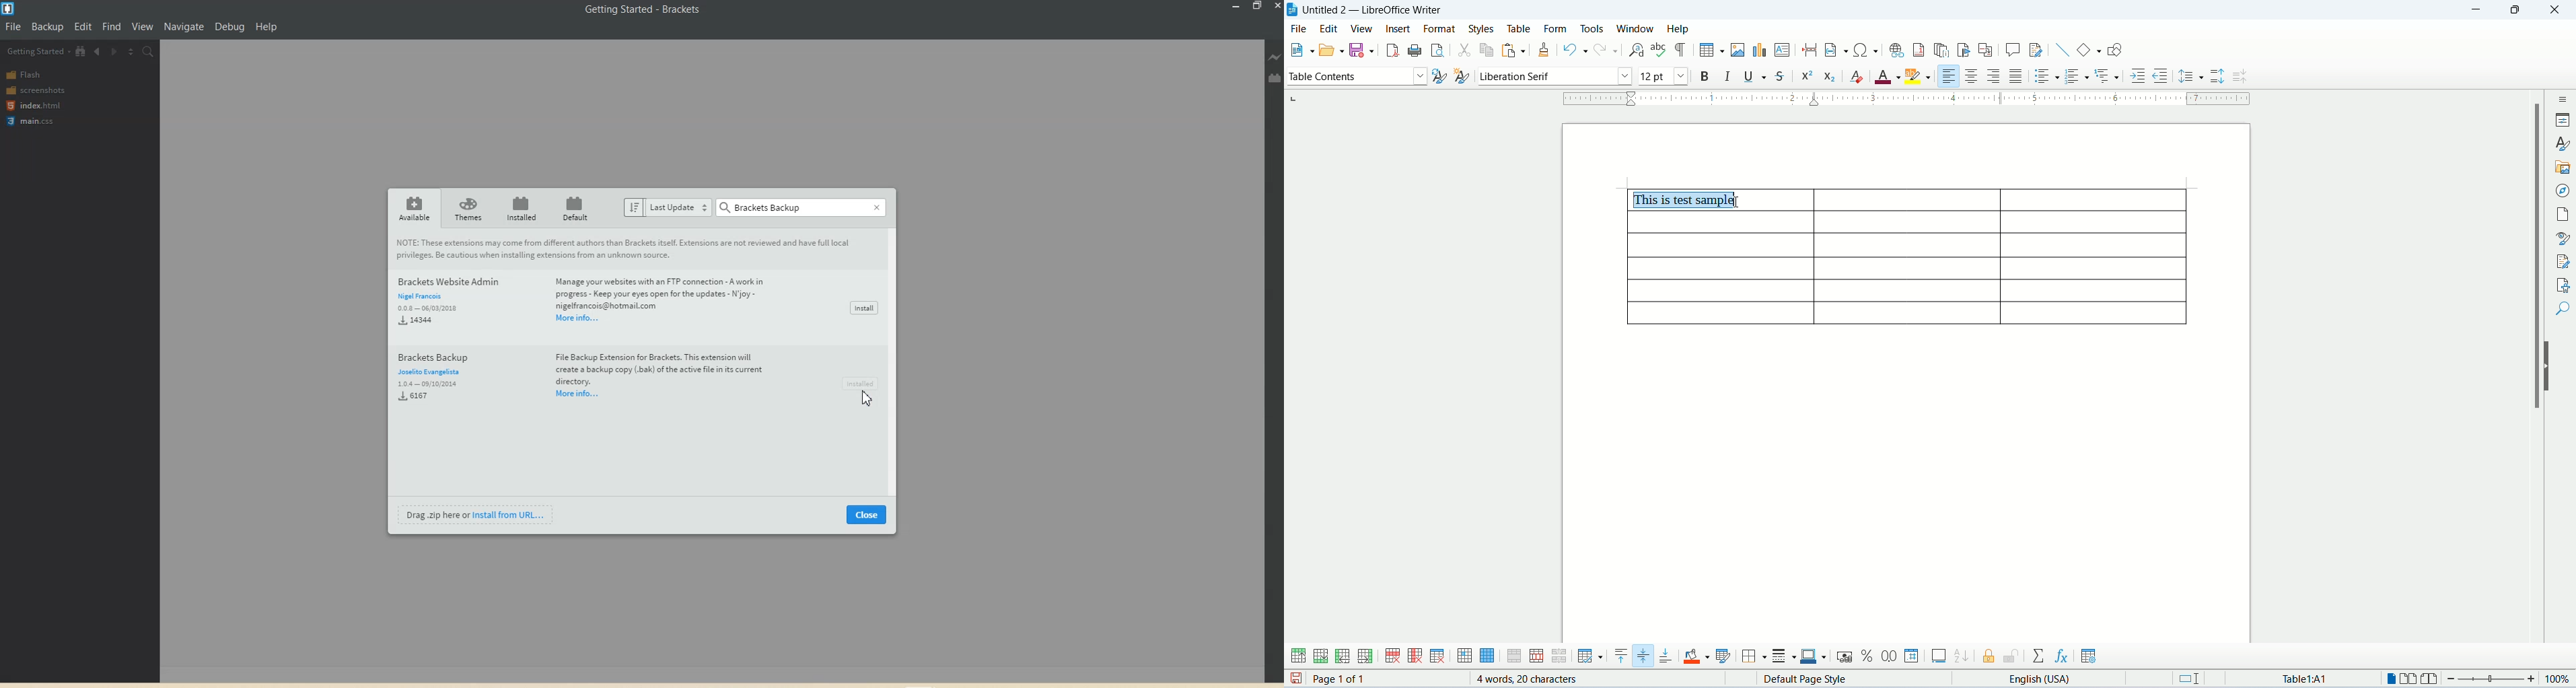 The height and width of the screenshot is (700, 2576). I want to click on Close, so click(879, 207).